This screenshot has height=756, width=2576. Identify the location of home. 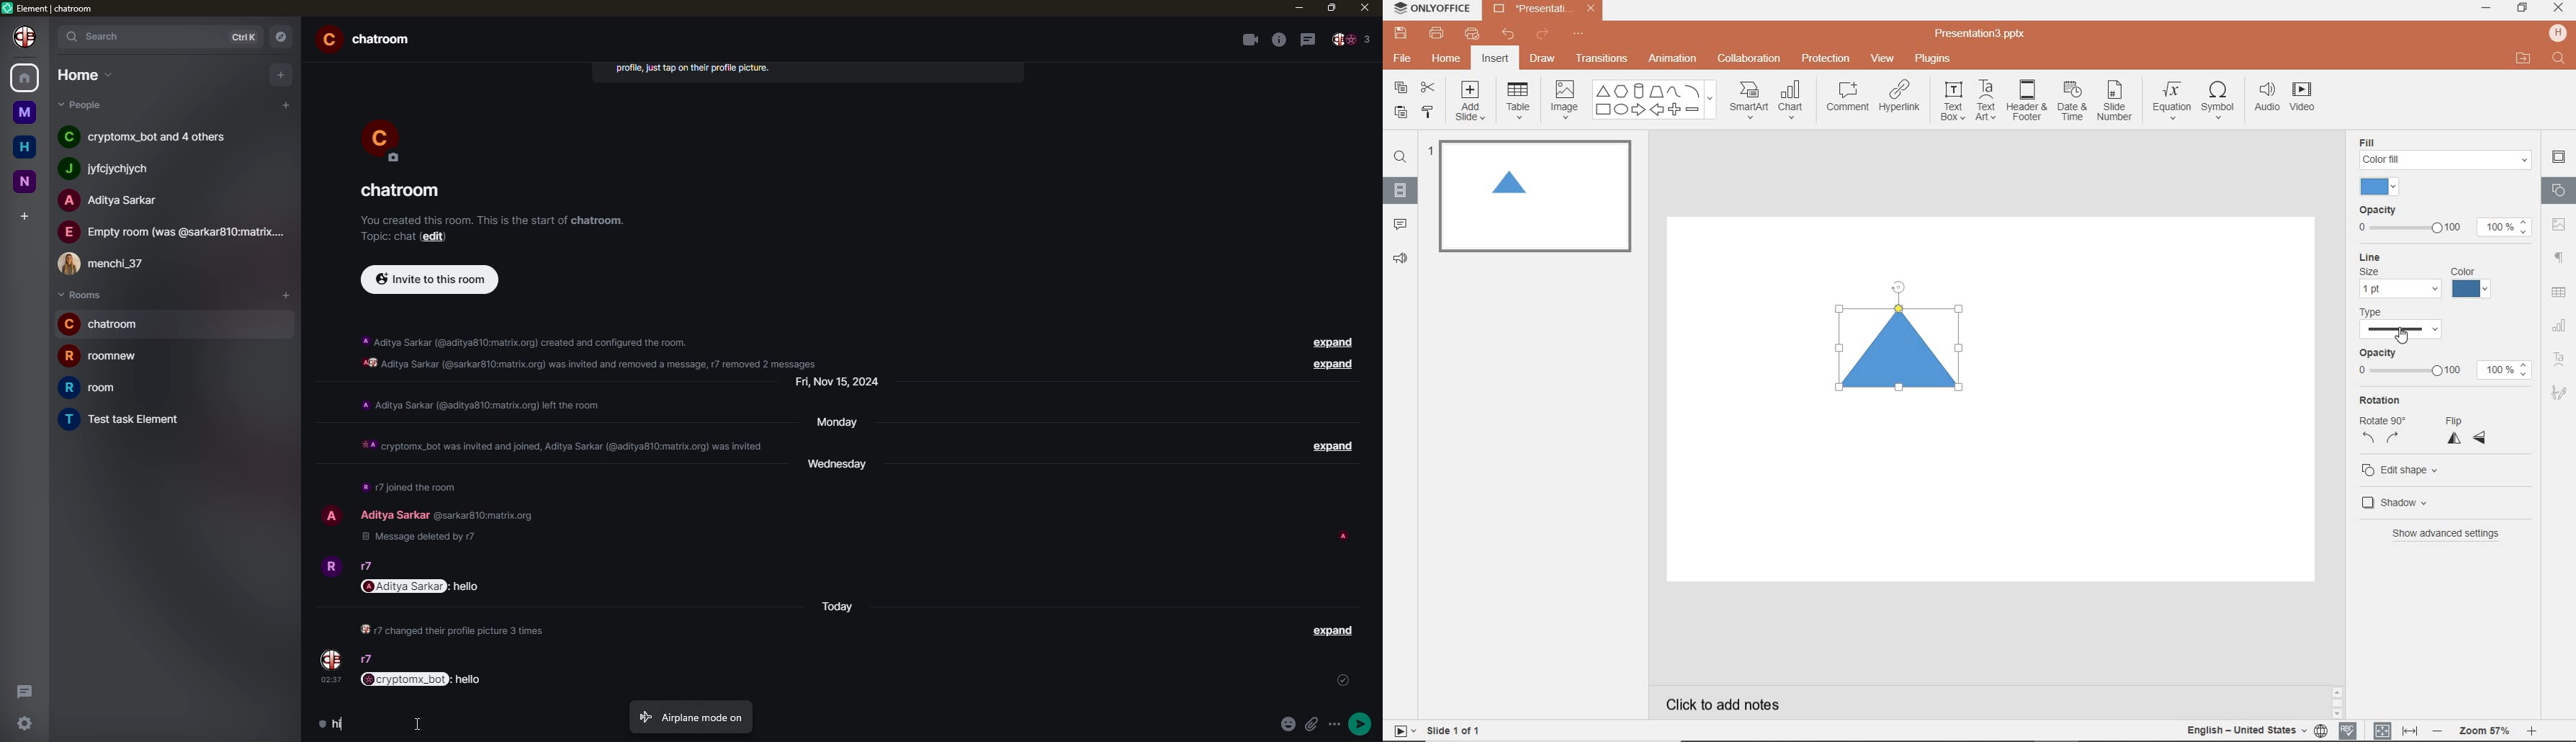
(84, 73).